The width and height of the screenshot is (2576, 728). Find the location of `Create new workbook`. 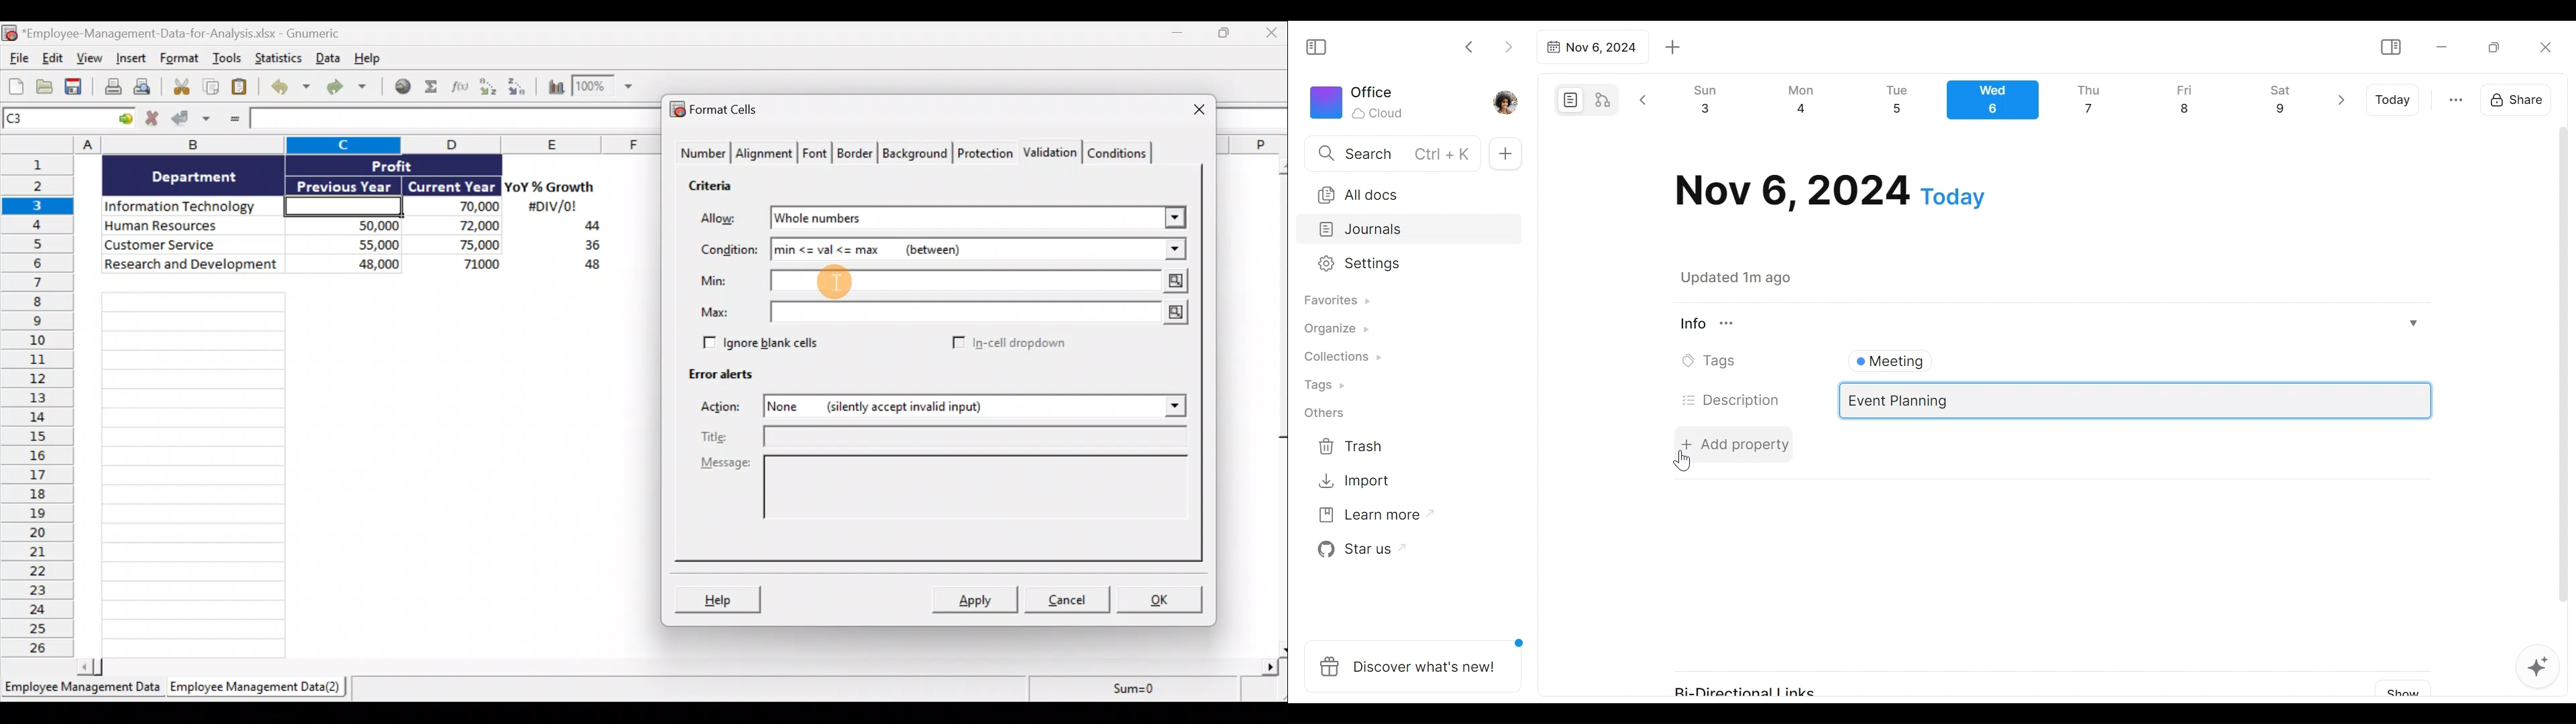

Create new workbook is located at coordinates (16, 86).